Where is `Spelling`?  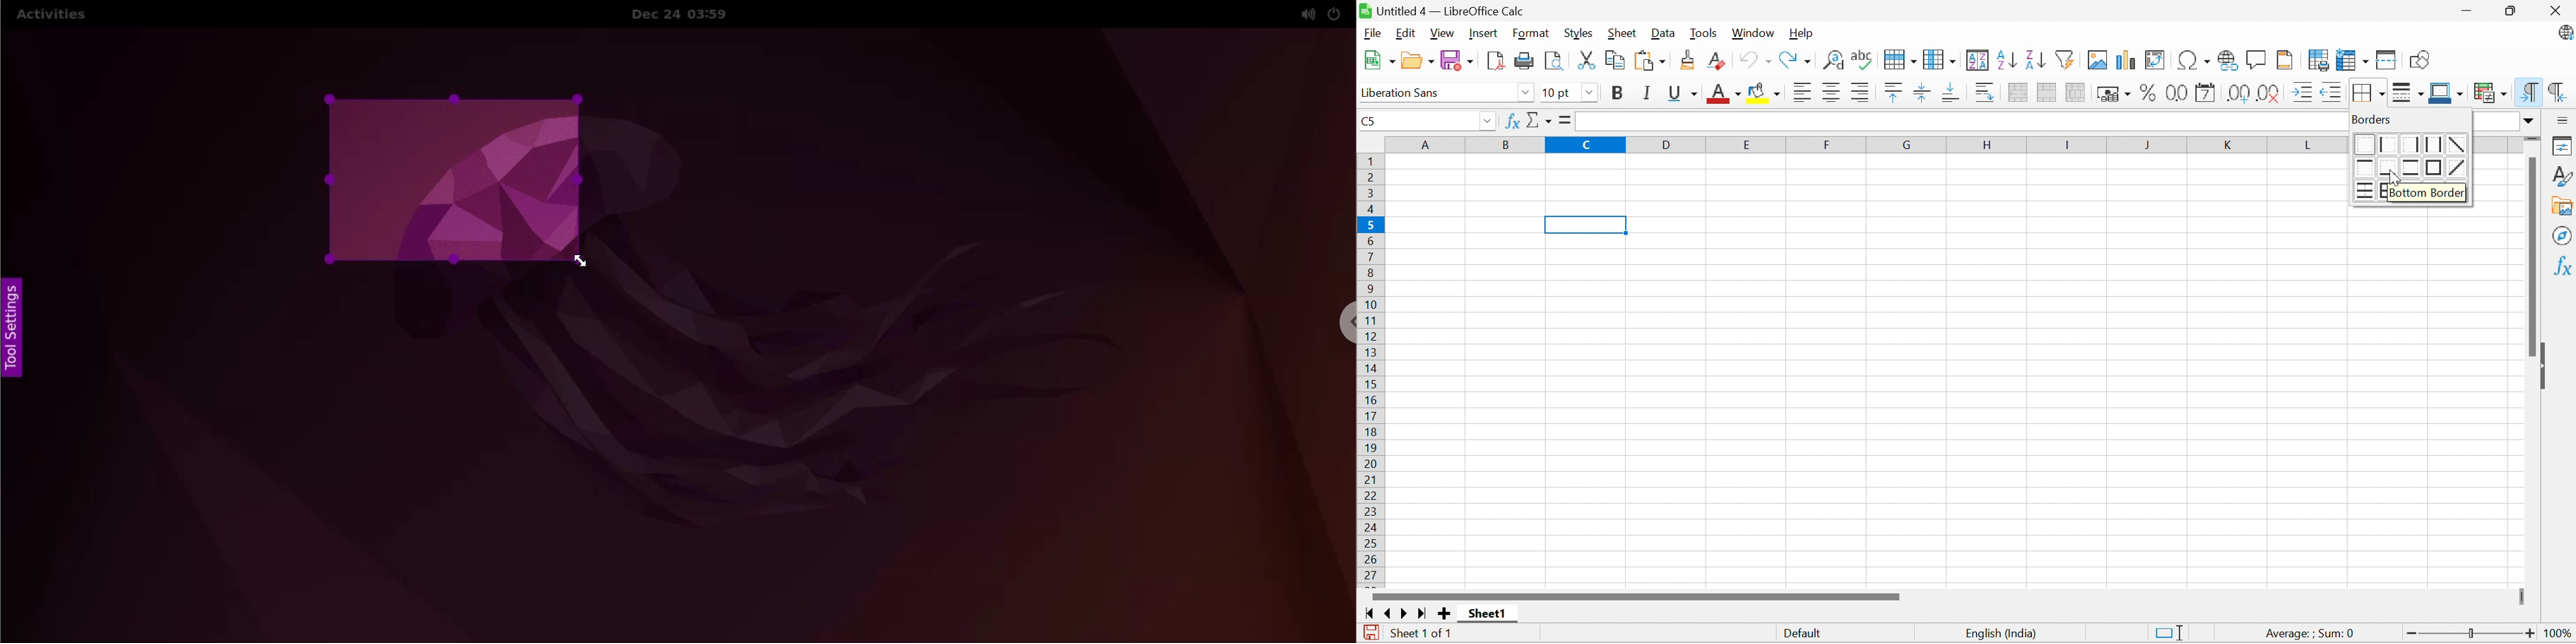 Spelling is located at coordinates (1863, 60).